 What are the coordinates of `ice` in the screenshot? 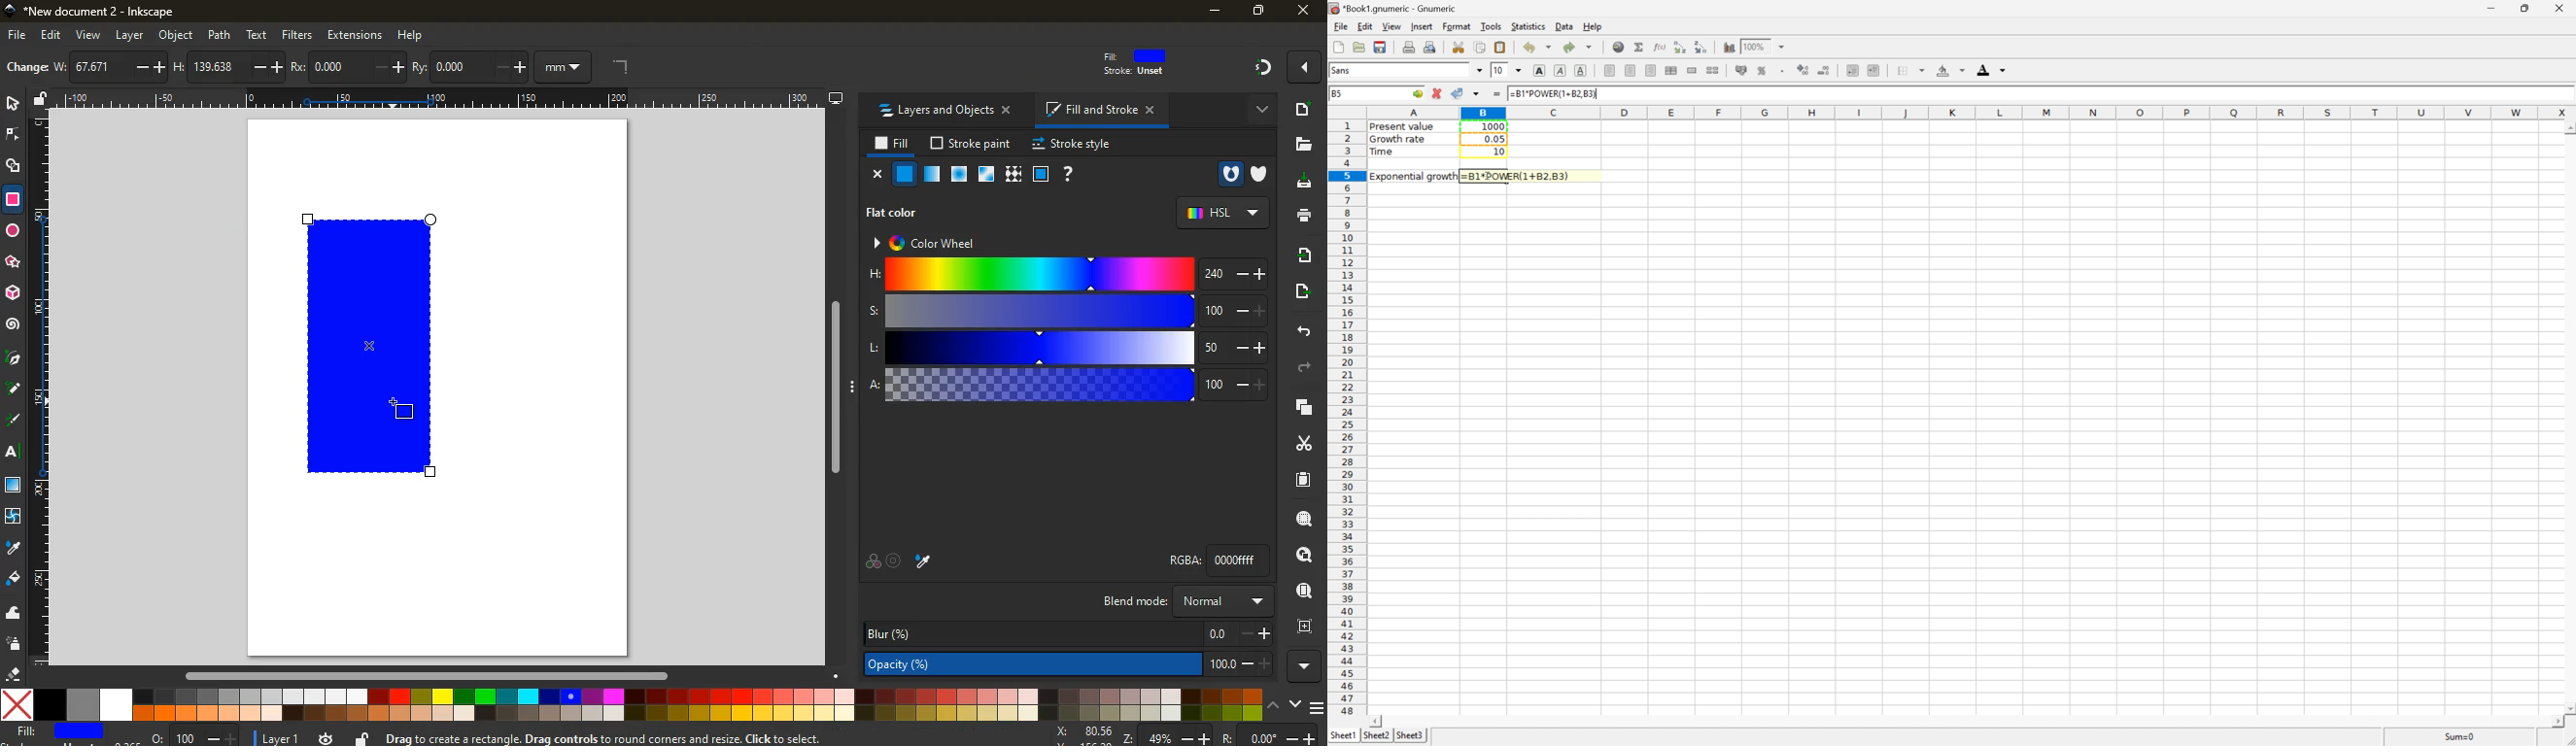 It's located at (959, 173).